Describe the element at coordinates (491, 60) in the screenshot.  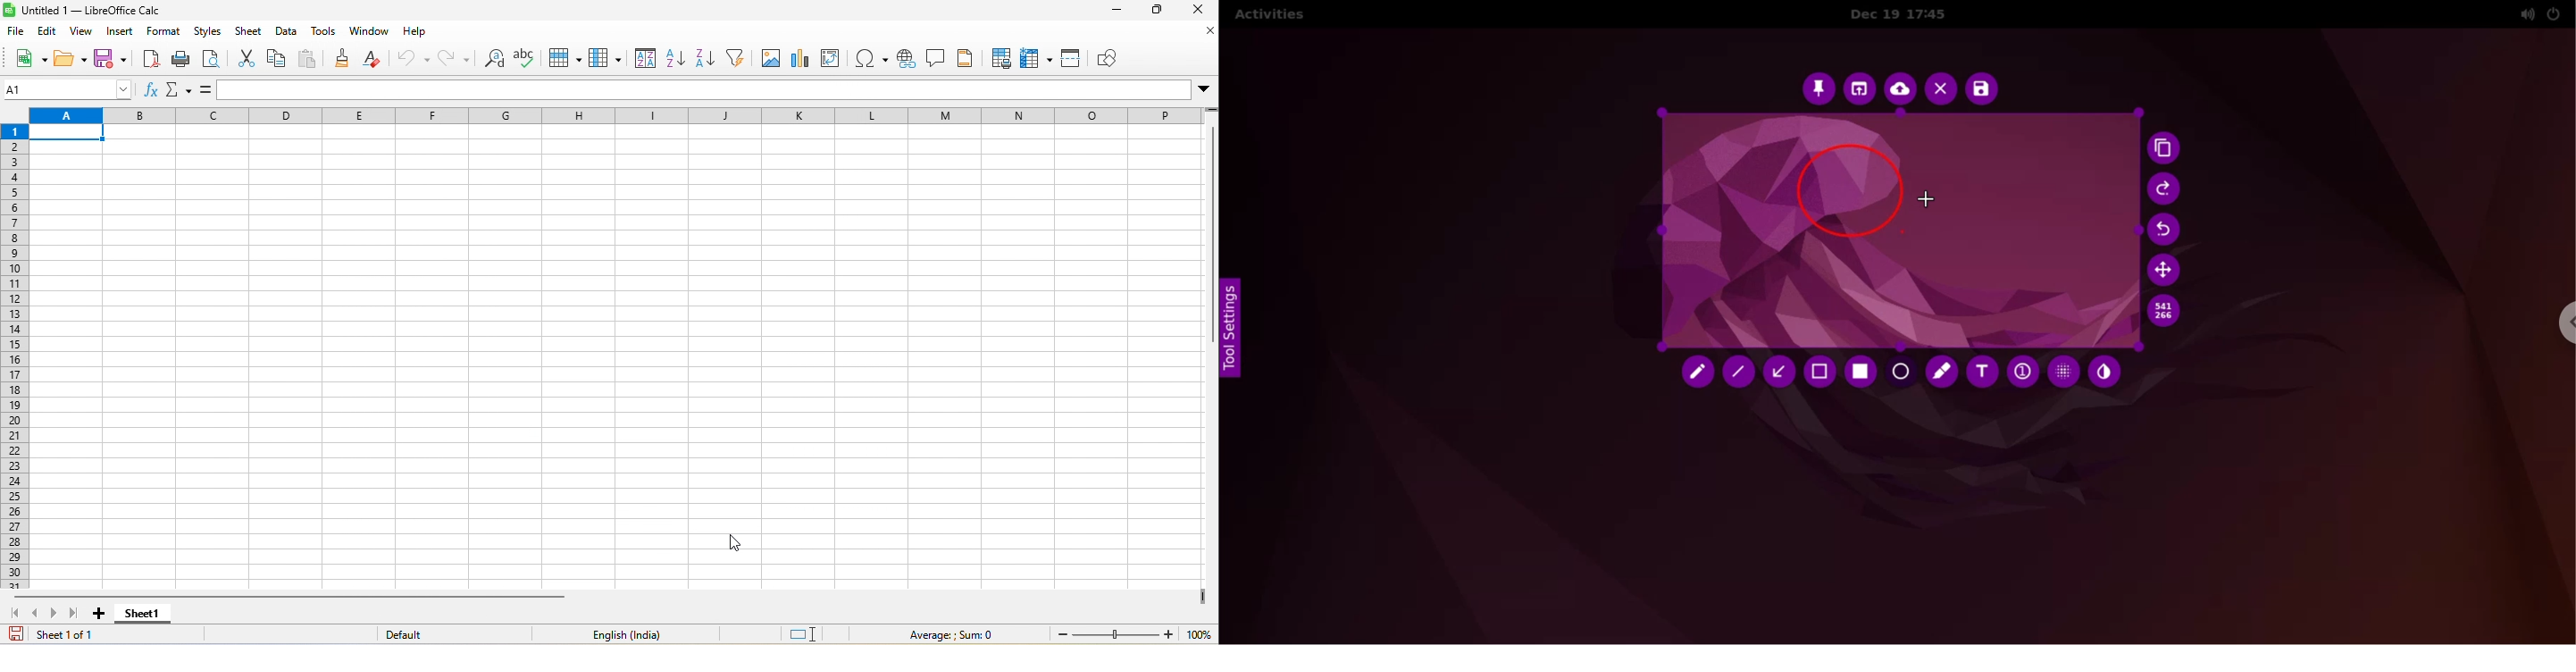
I see `find and replace` at that location.